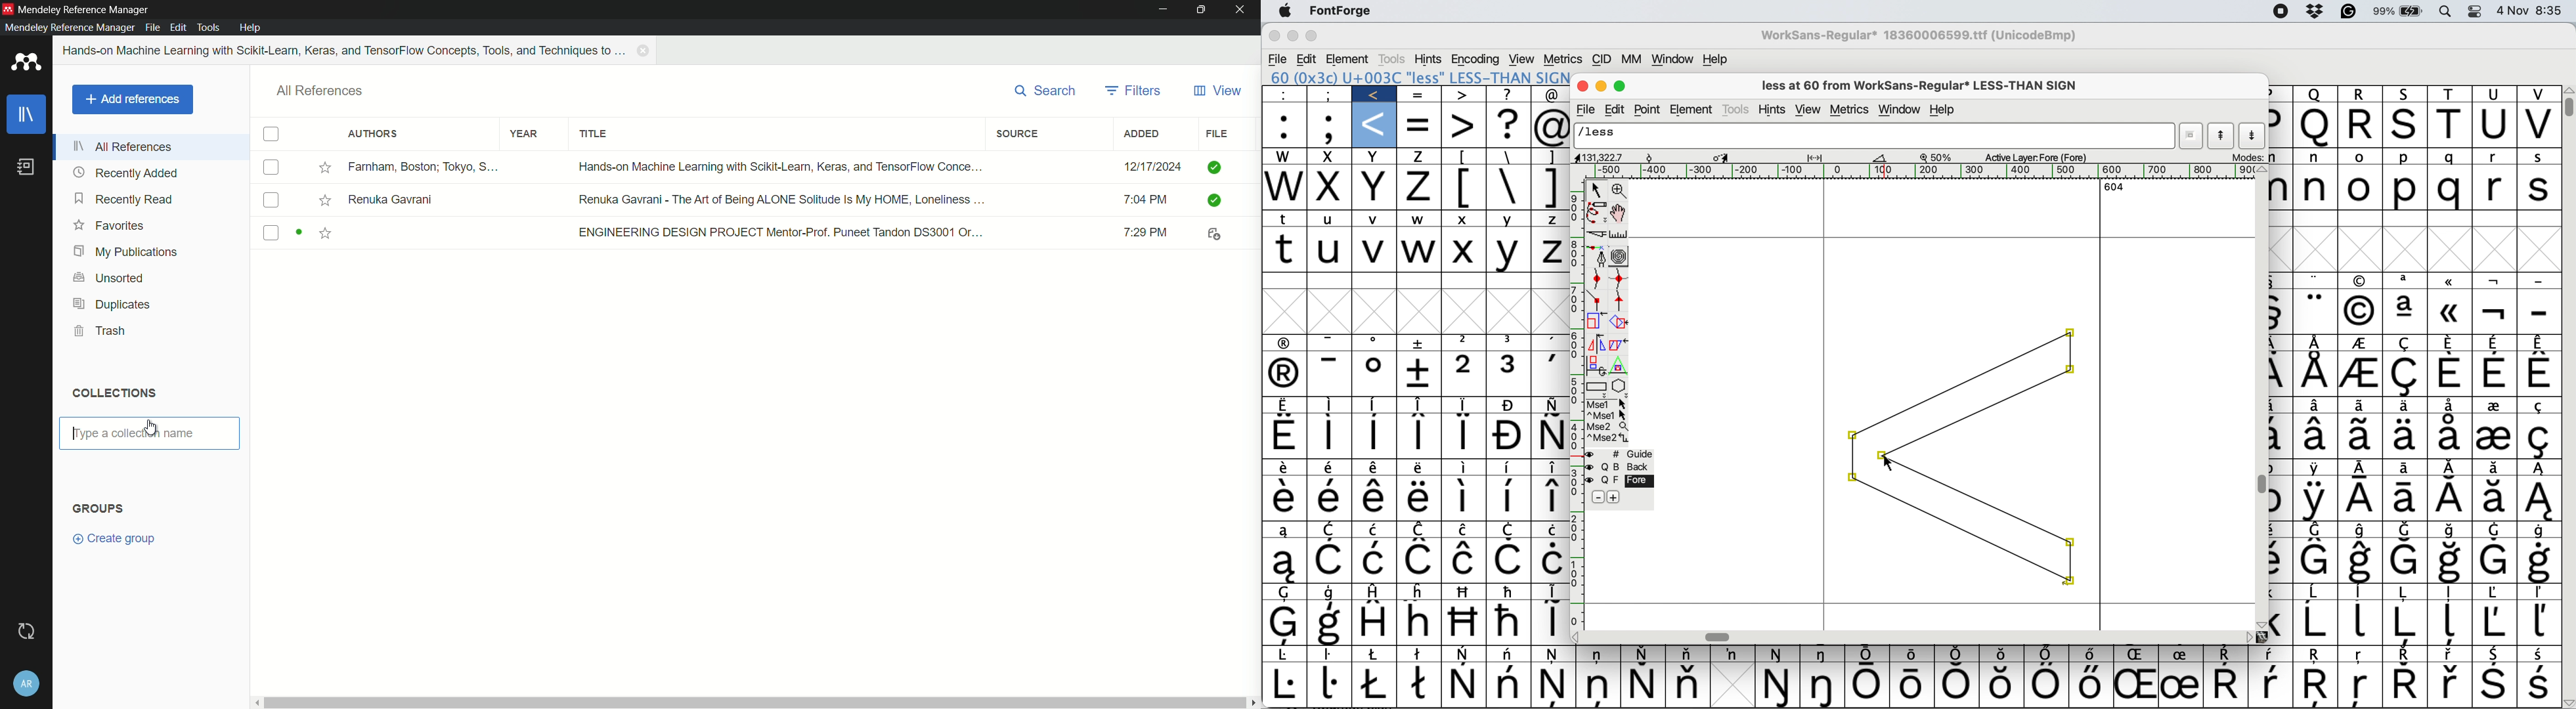 The width and height of the screenshot is (2576, 728). I want to click on active layer:Fore(Fore), so click(2036, 157).